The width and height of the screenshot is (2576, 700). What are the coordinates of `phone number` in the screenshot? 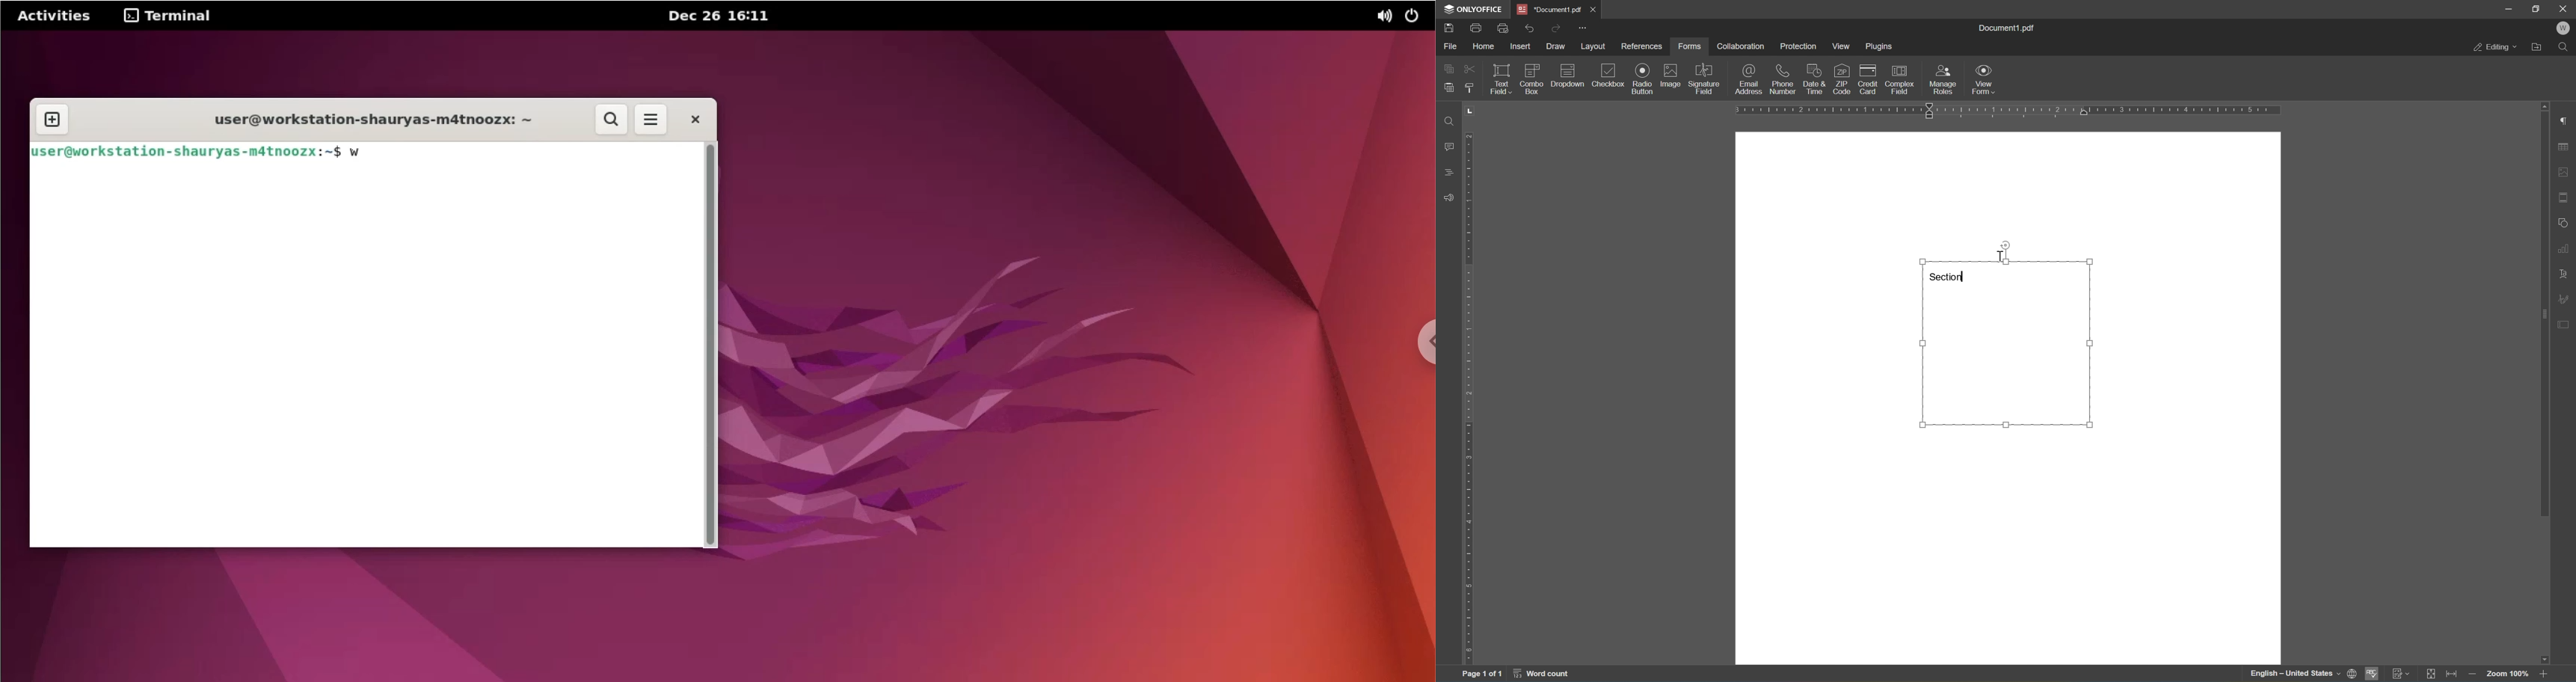 It's located at (1782, 79).